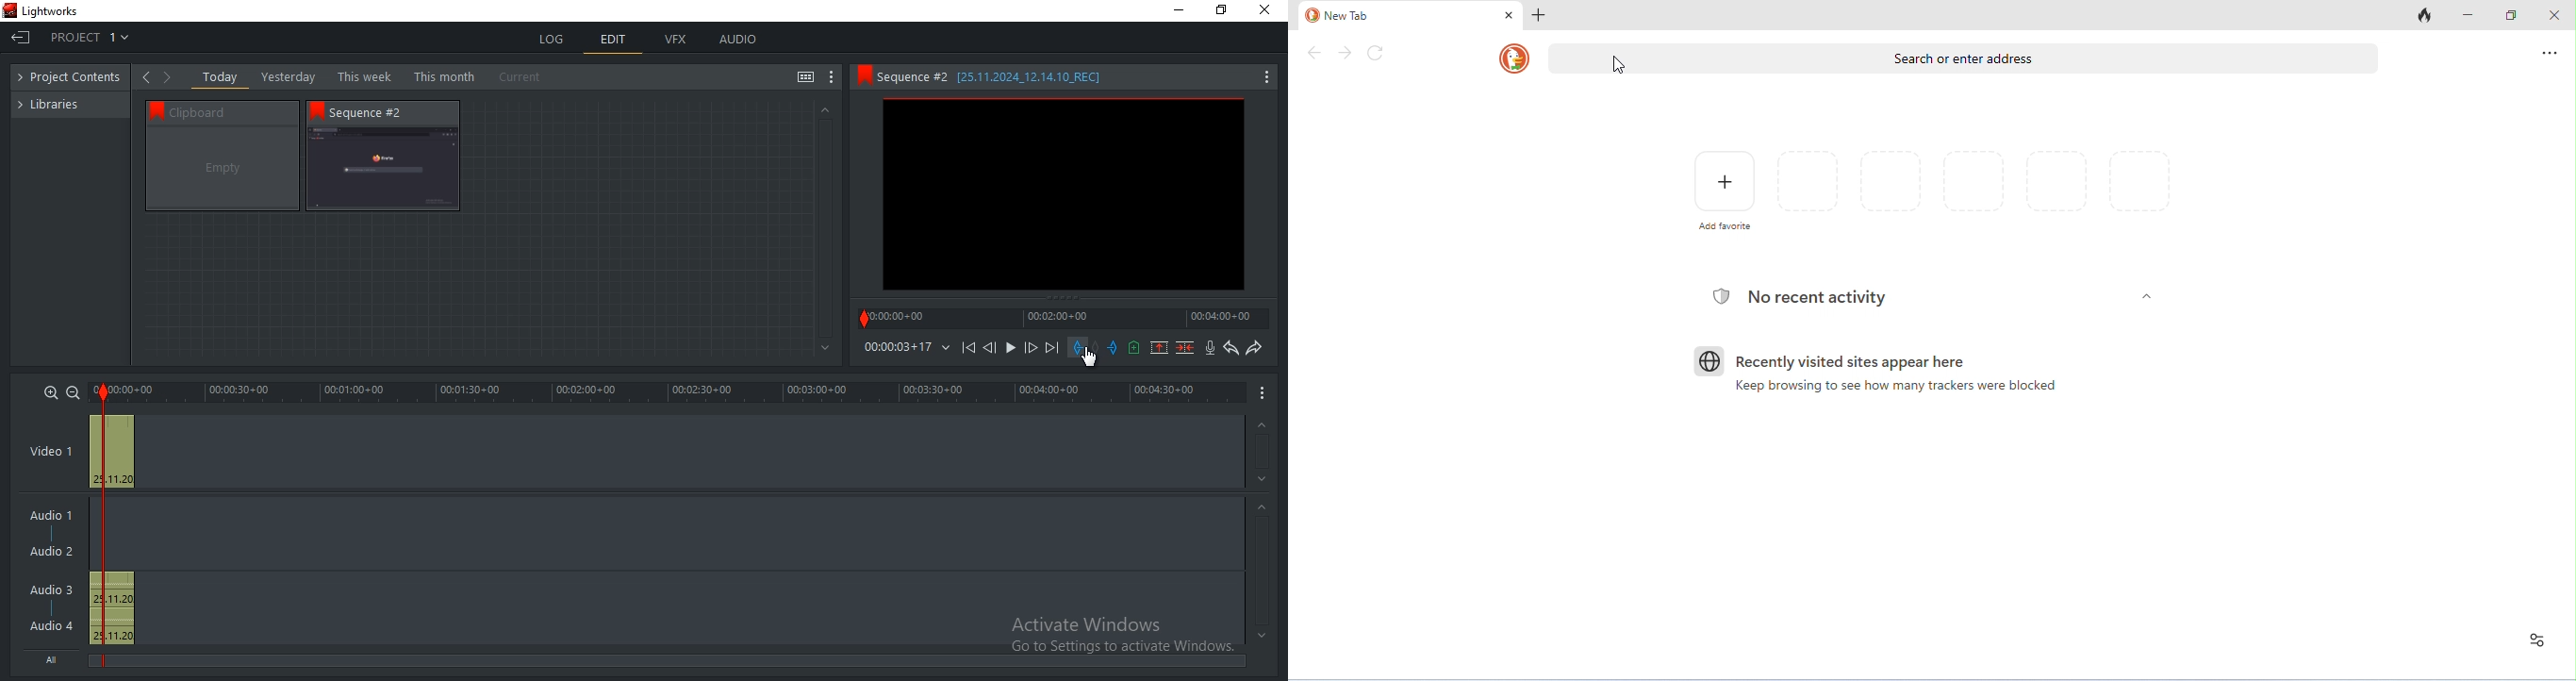  I want to click on Video 1, so click(51, 453).